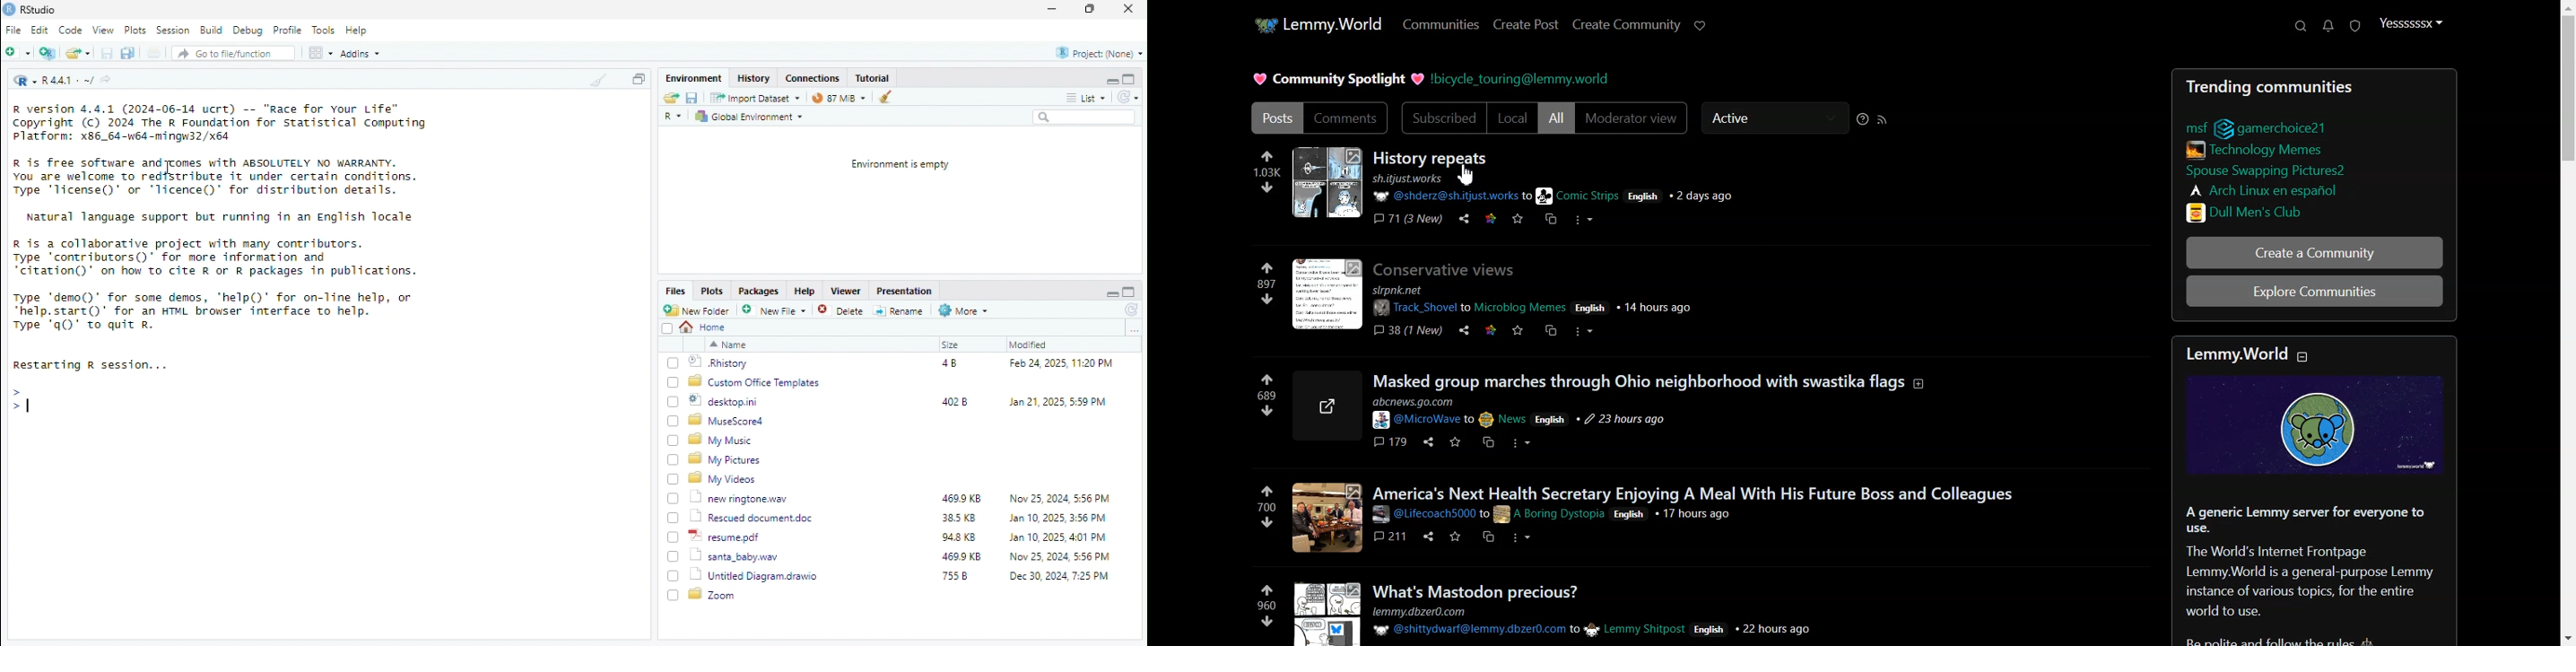 This screenshot has height=672, width=2576. Describe the element at coordinates (107, 53) in the screenshot. I see `save` at that location.